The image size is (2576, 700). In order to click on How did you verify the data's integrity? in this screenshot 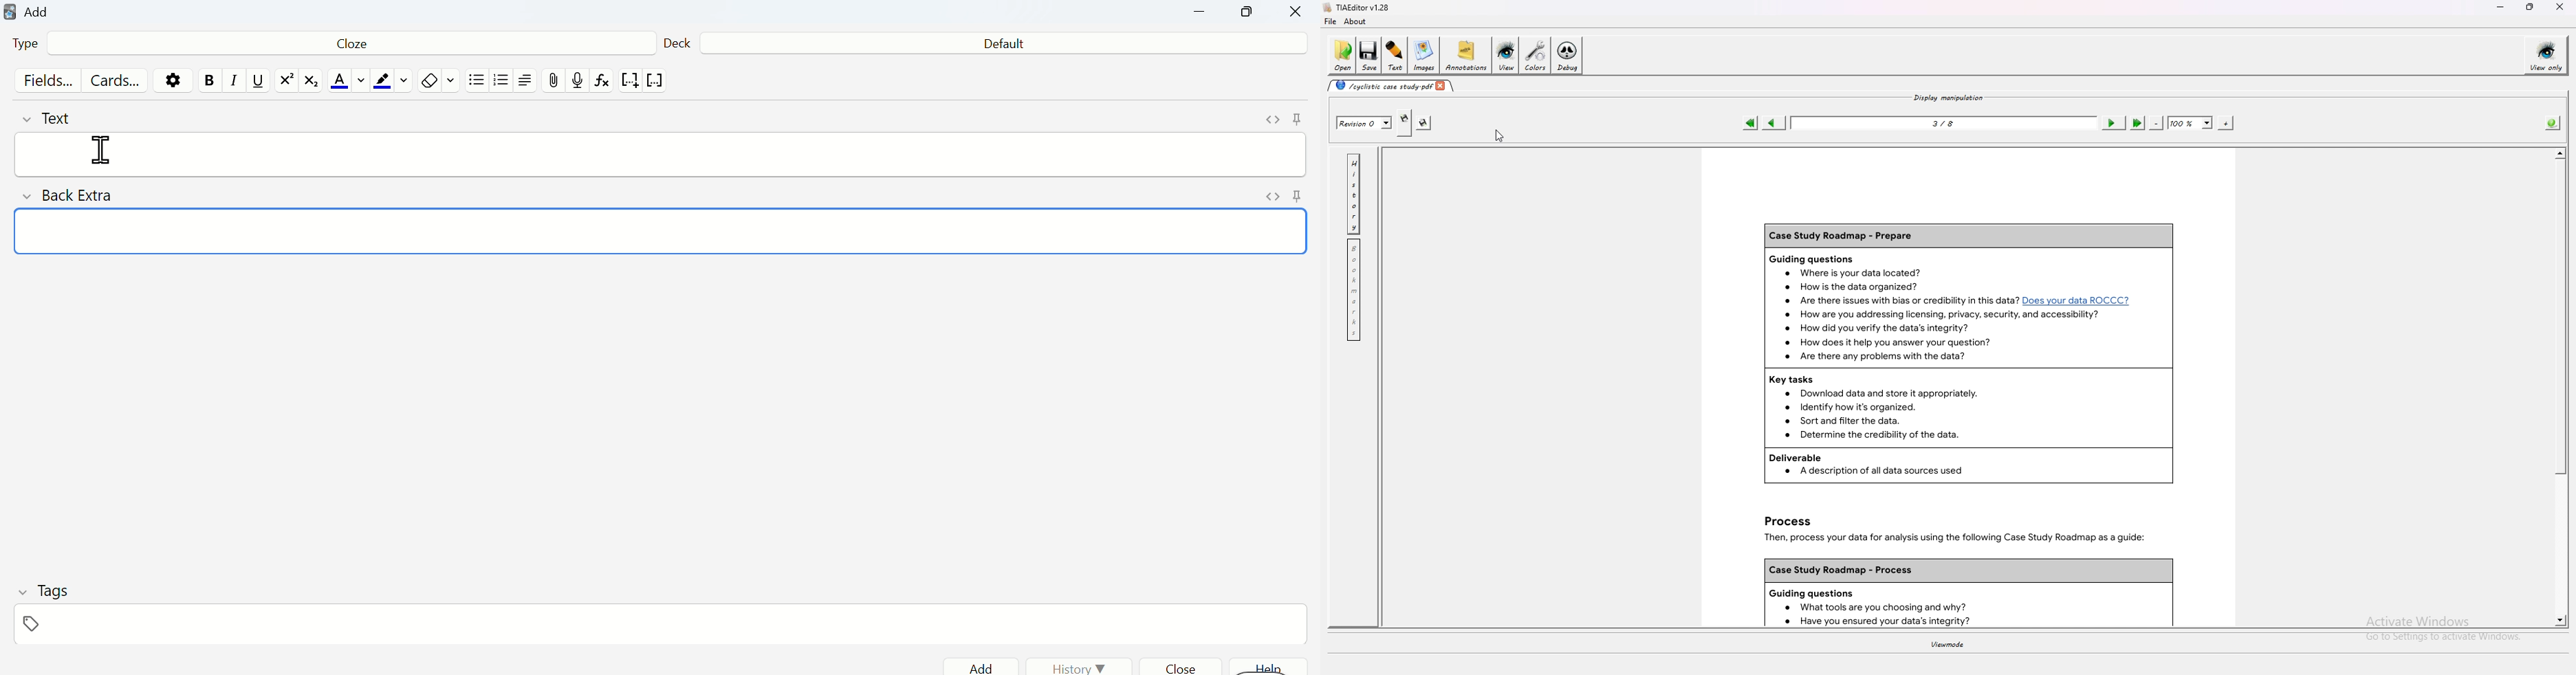, I will do `click(1879, 328)`.